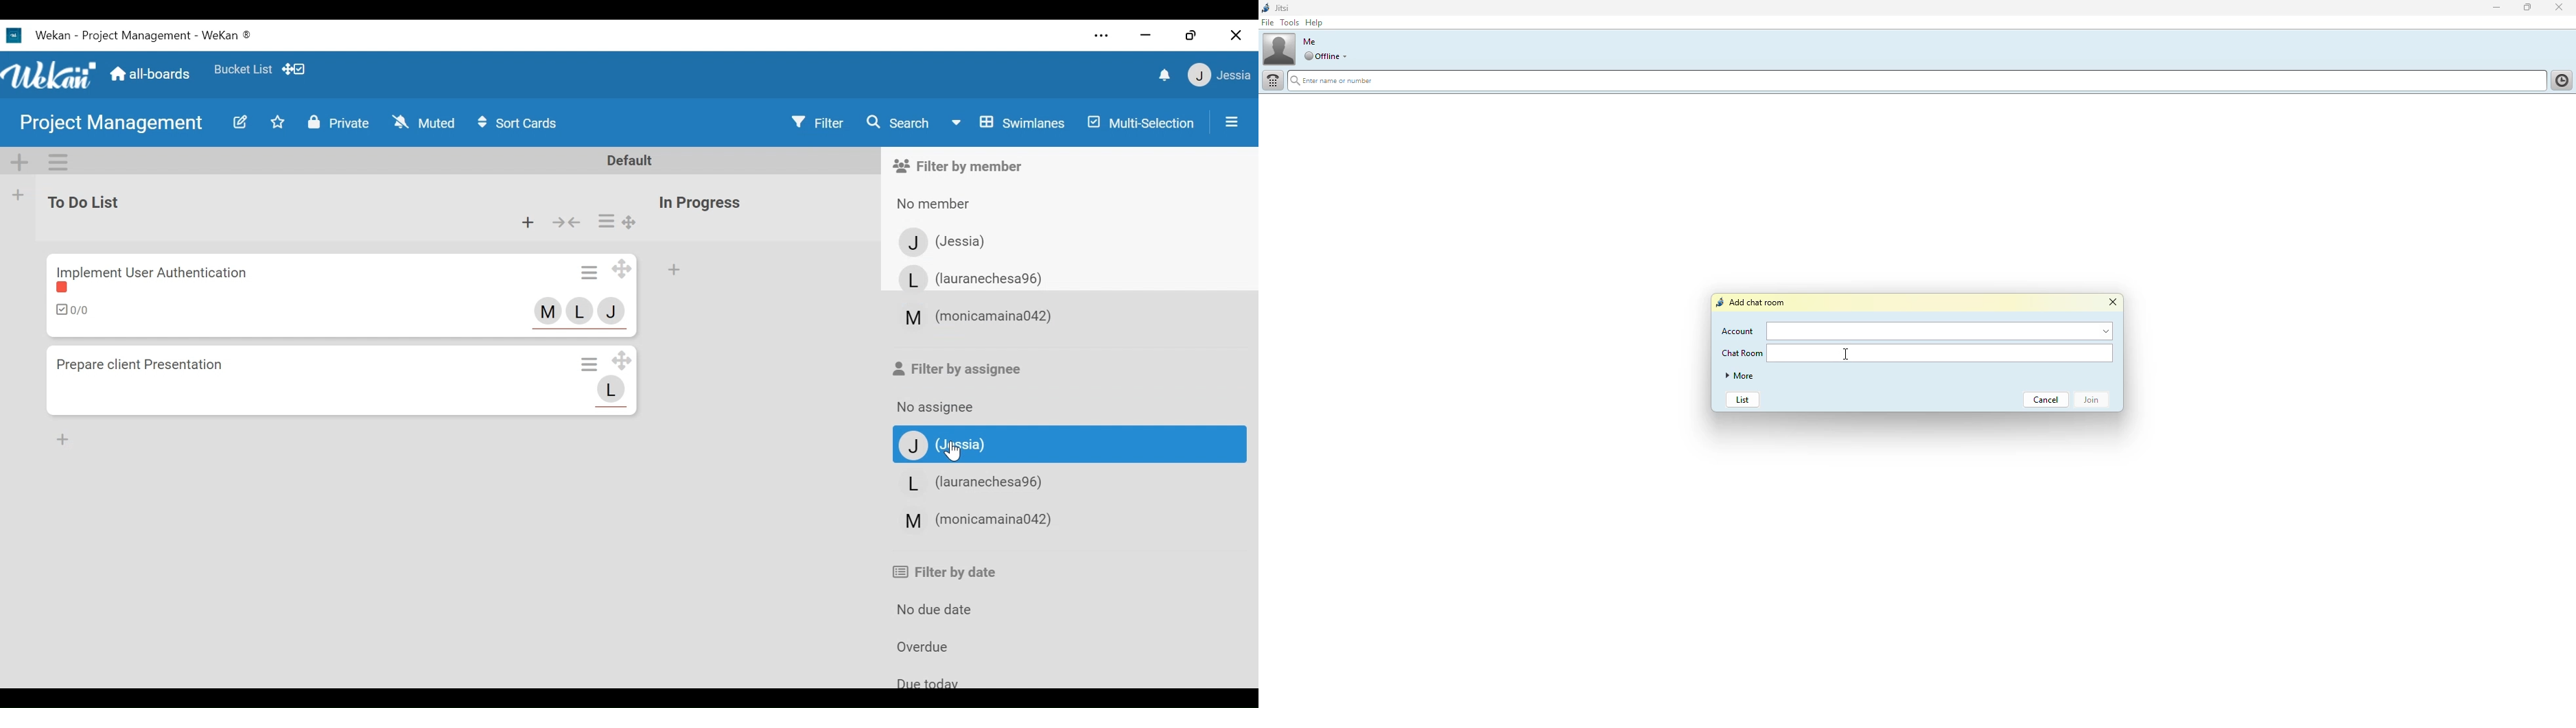 The image size is (2576, 728). I want to click on chat room, so click(1944, 355).